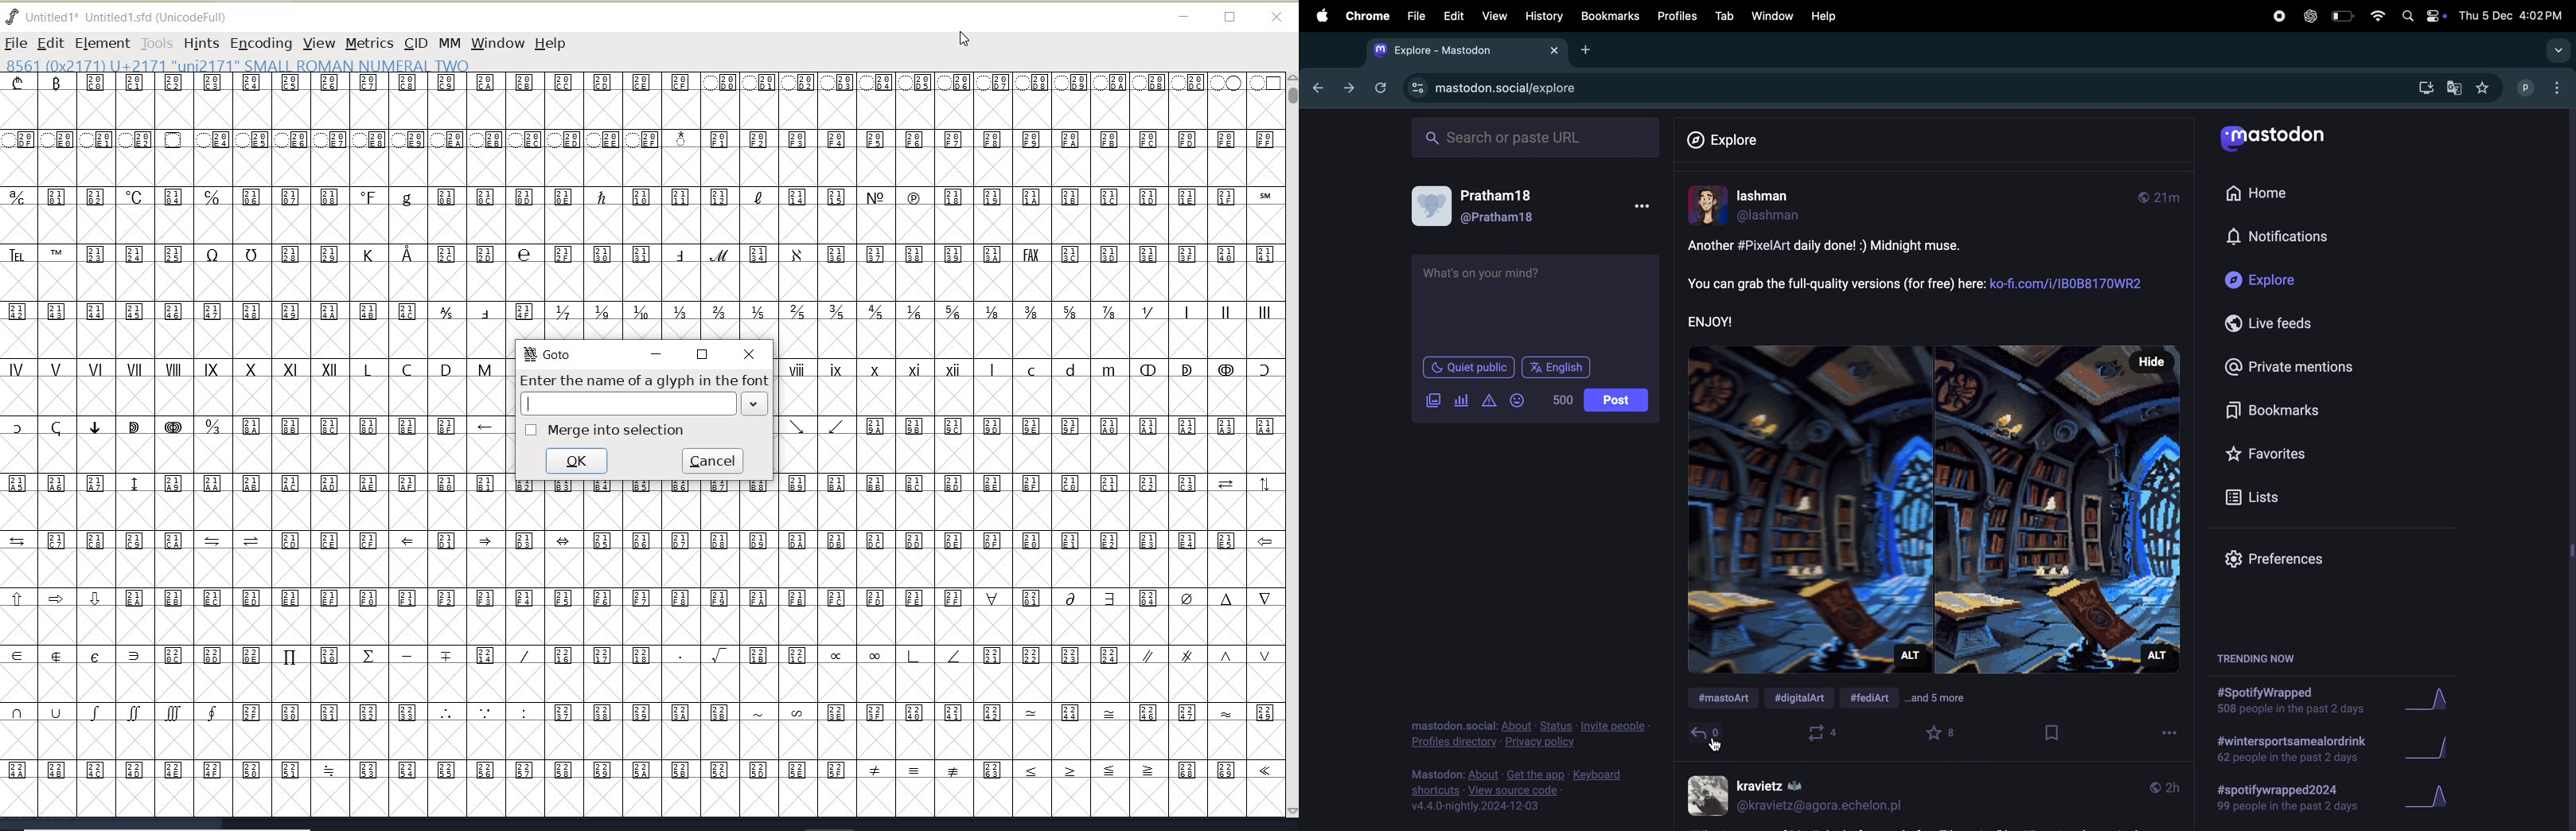 The image size is (2576, 840). What do you see at coordinates (1461, 400) in the screenshot?
I see `poll` at bounding box center [1461, 400].